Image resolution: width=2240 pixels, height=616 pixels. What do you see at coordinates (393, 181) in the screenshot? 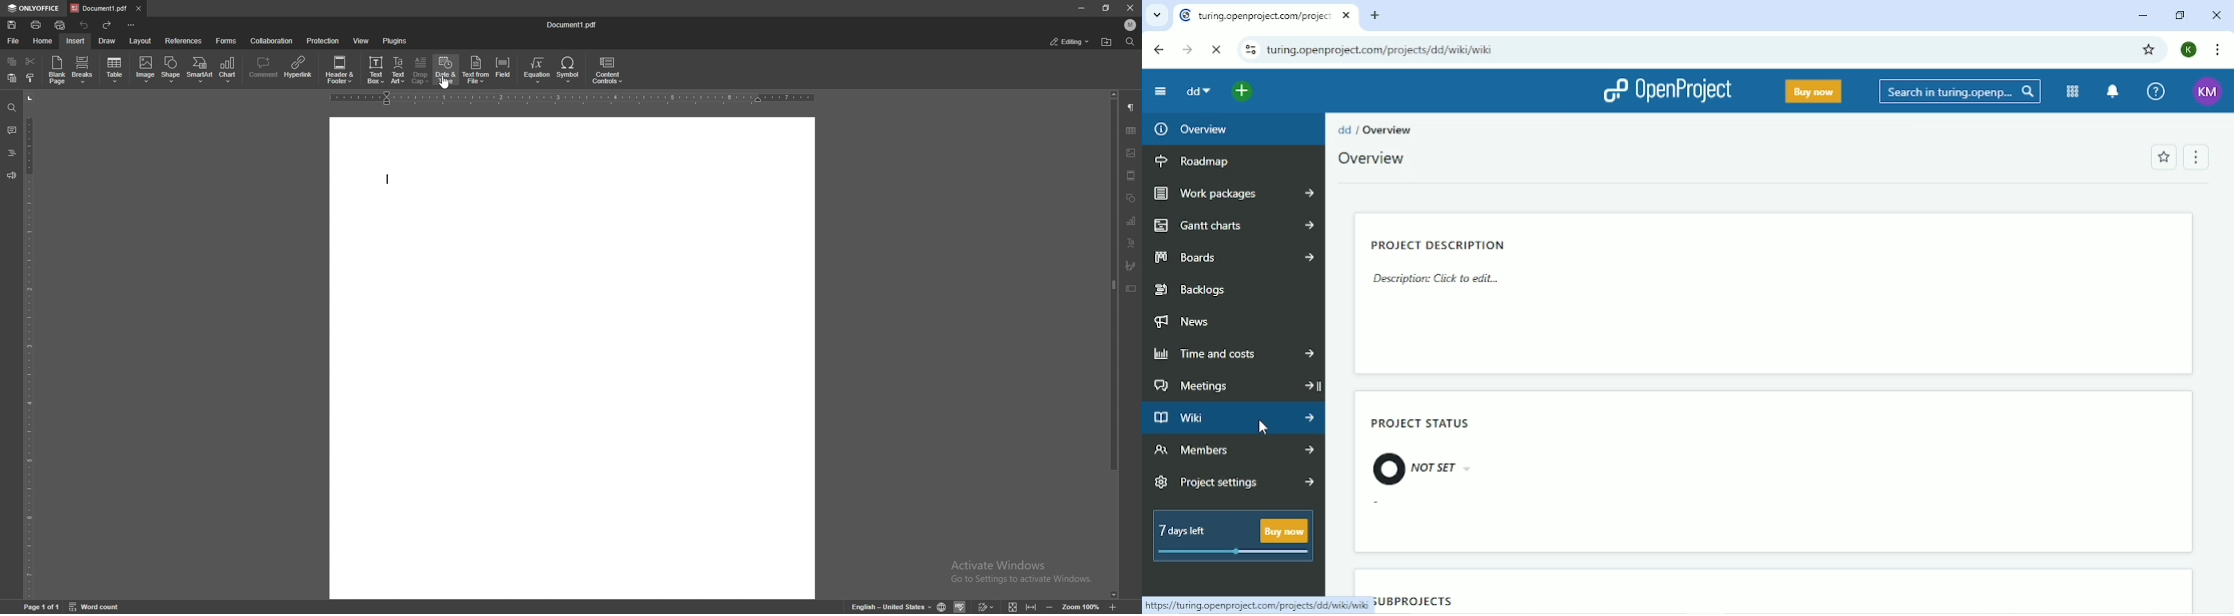
I see `text cursor` at bounding box center [393, 181].